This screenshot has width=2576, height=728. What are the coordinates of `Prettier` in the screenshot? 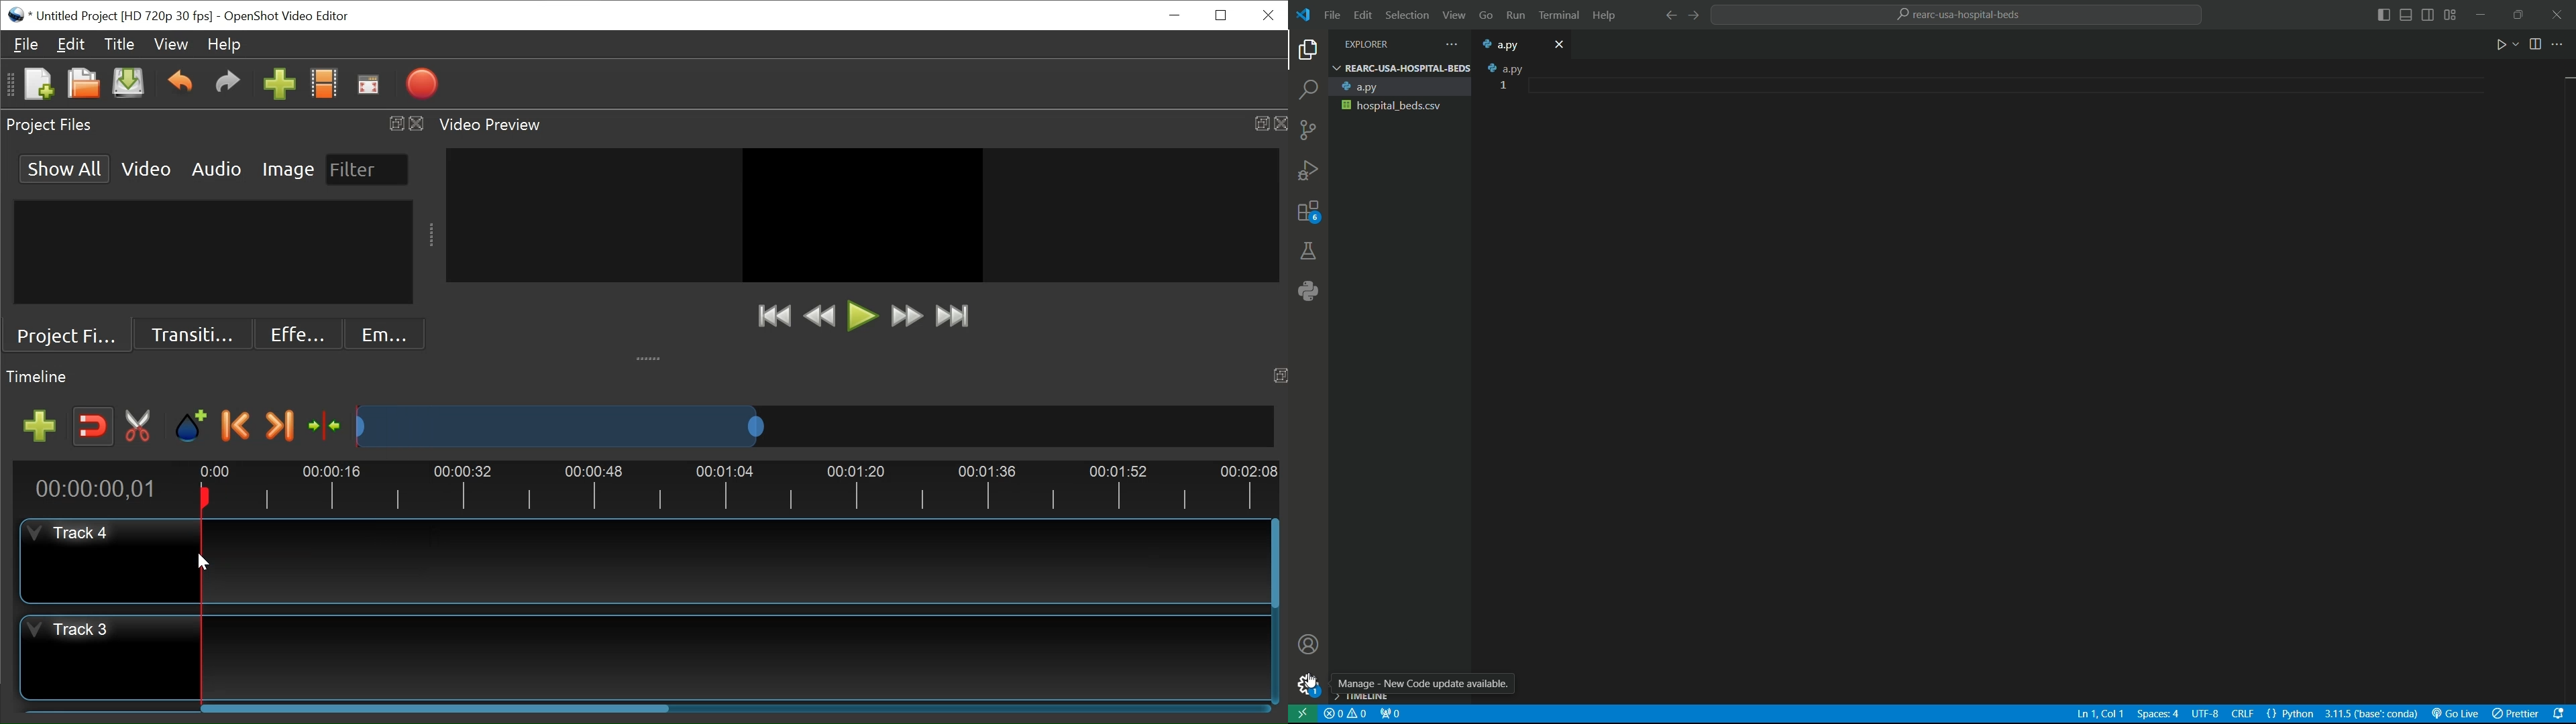 It's located at (2515, 714).